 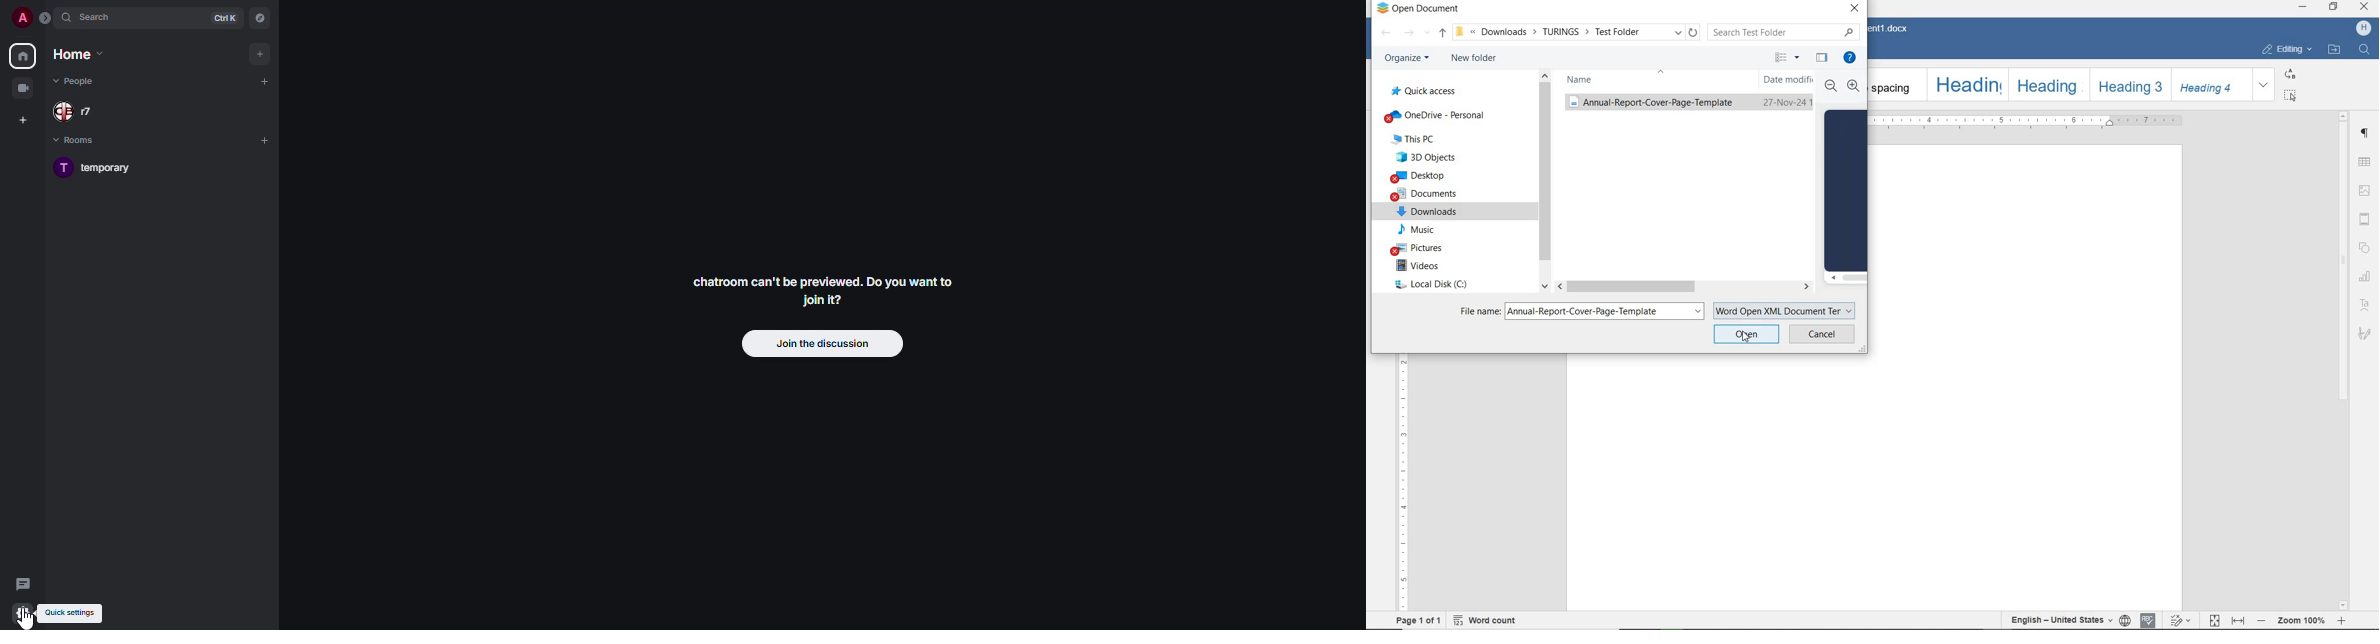 I want to click on quick access, so click(x=1422, y=91).